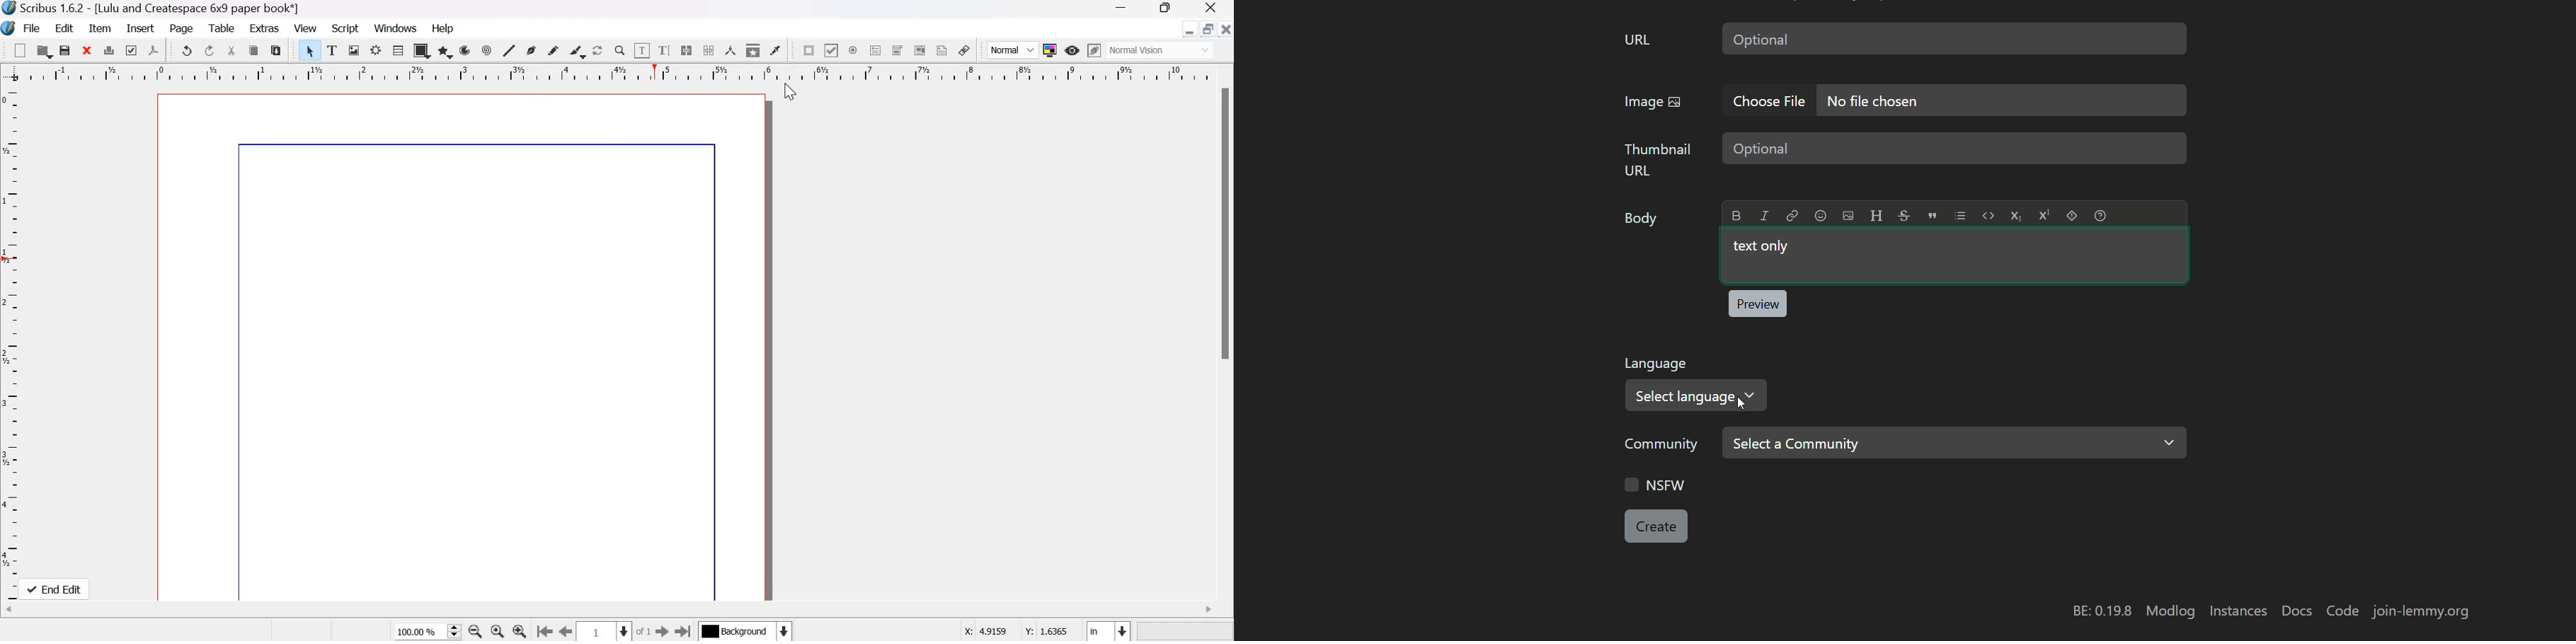 This screenshot has width=2576, height=644. What do you see at coordinates (807, 49) in the screenshot?
I see `PDF push button` at bounding box center [807, 49].